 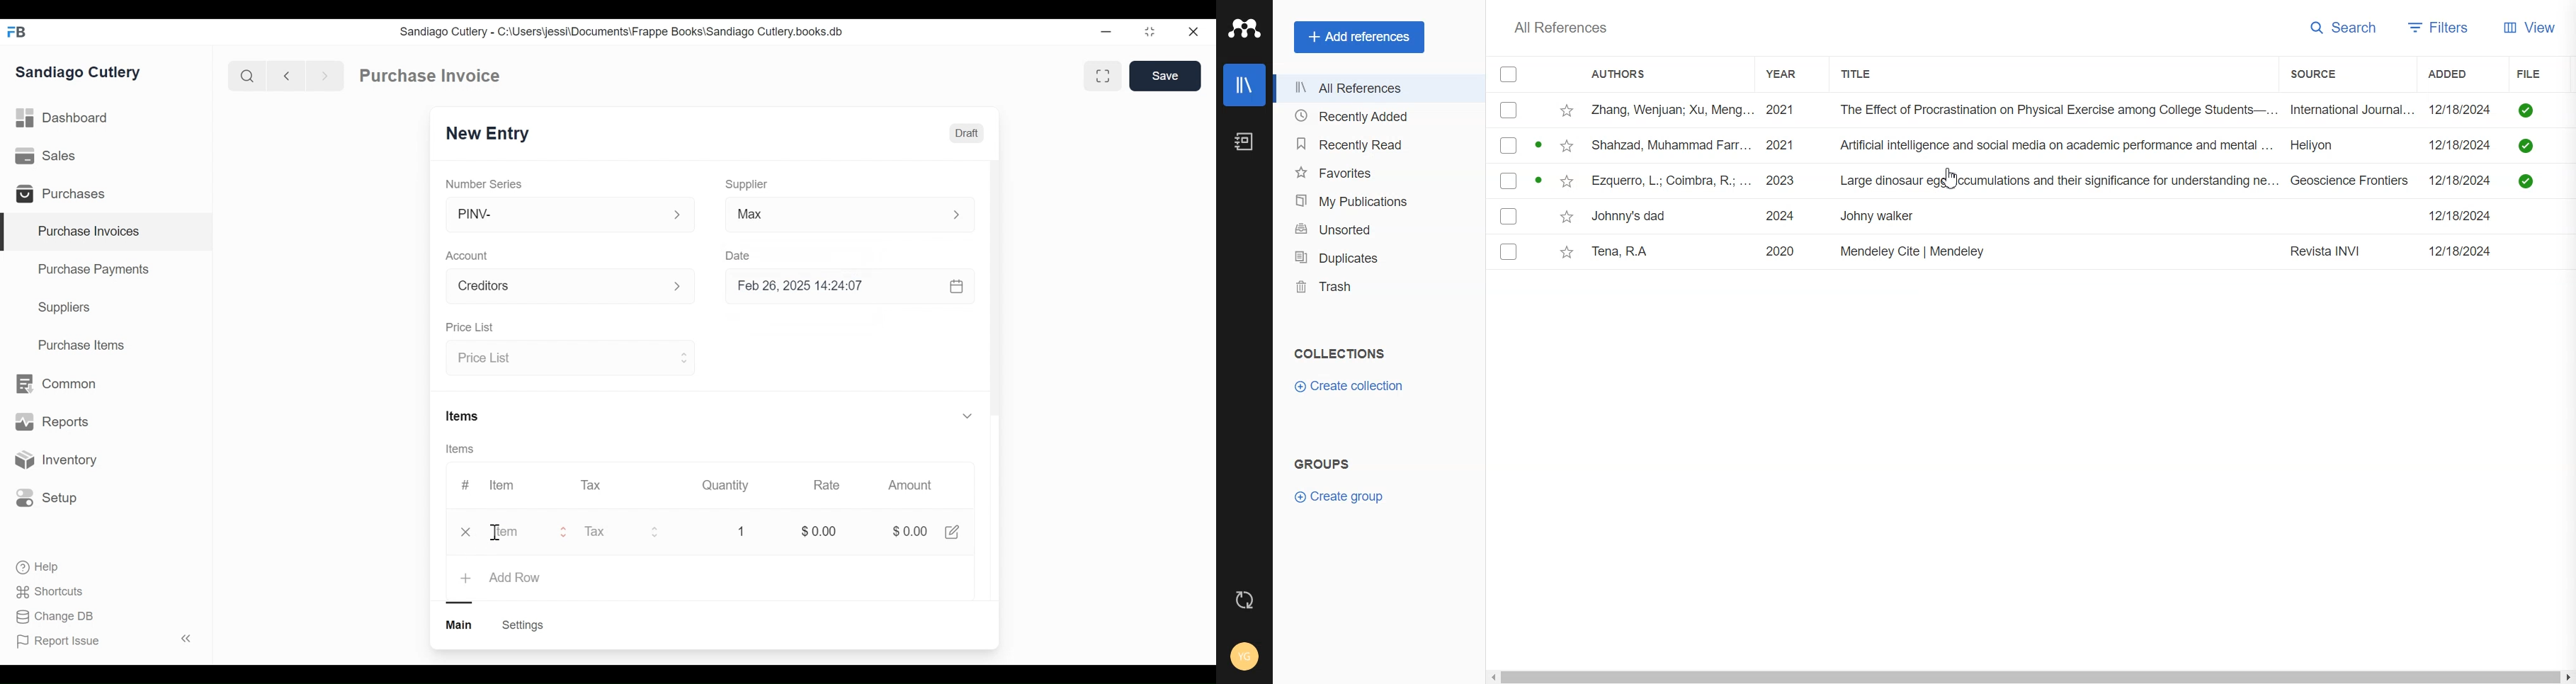 What do you see at coordinates (685, 288) in the screenshot?
I see `Expand` at bounding box center [685, 288].